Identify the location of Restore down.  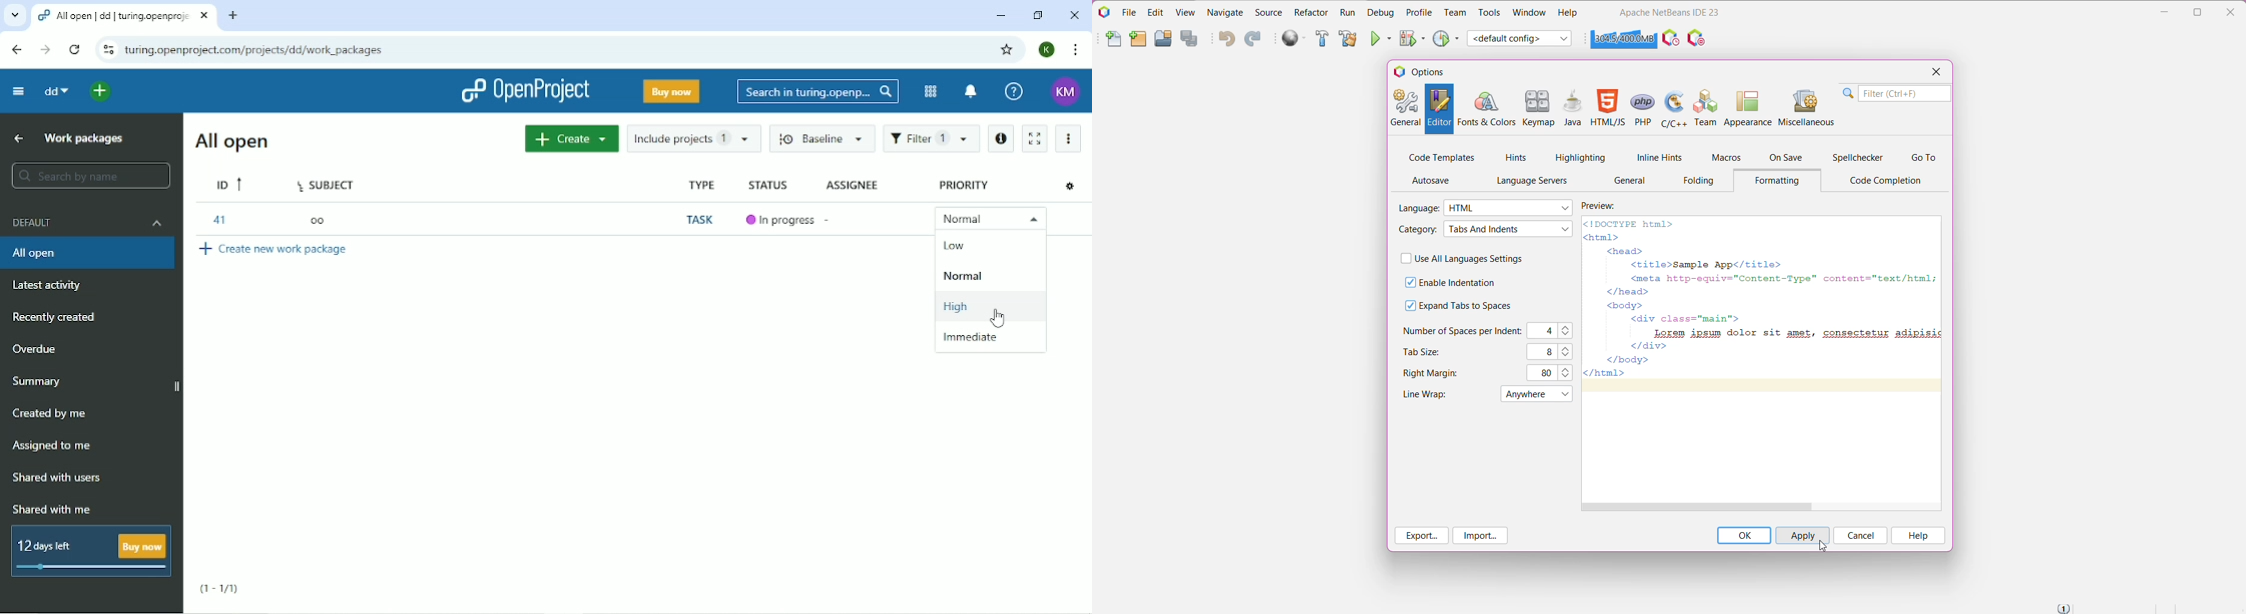
(1039, 16).